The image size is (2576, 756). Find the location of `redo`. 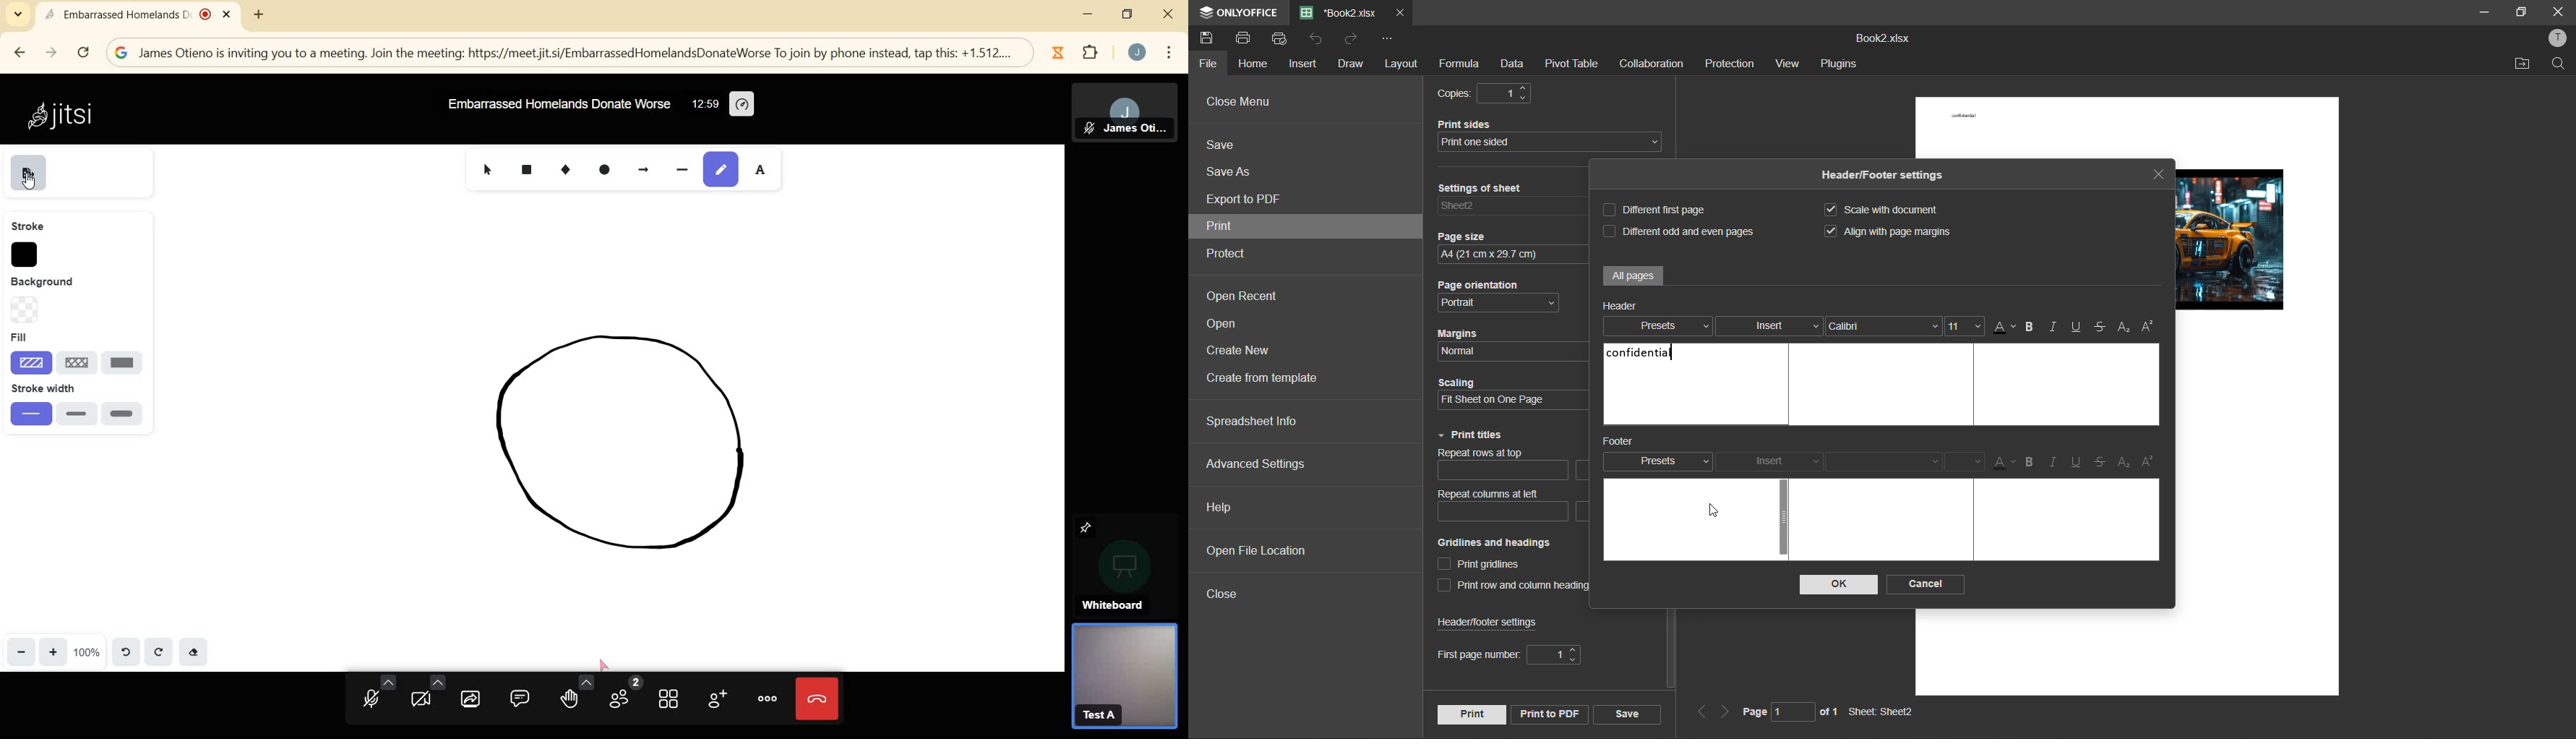

redo is located at coordinates (1356, 40).